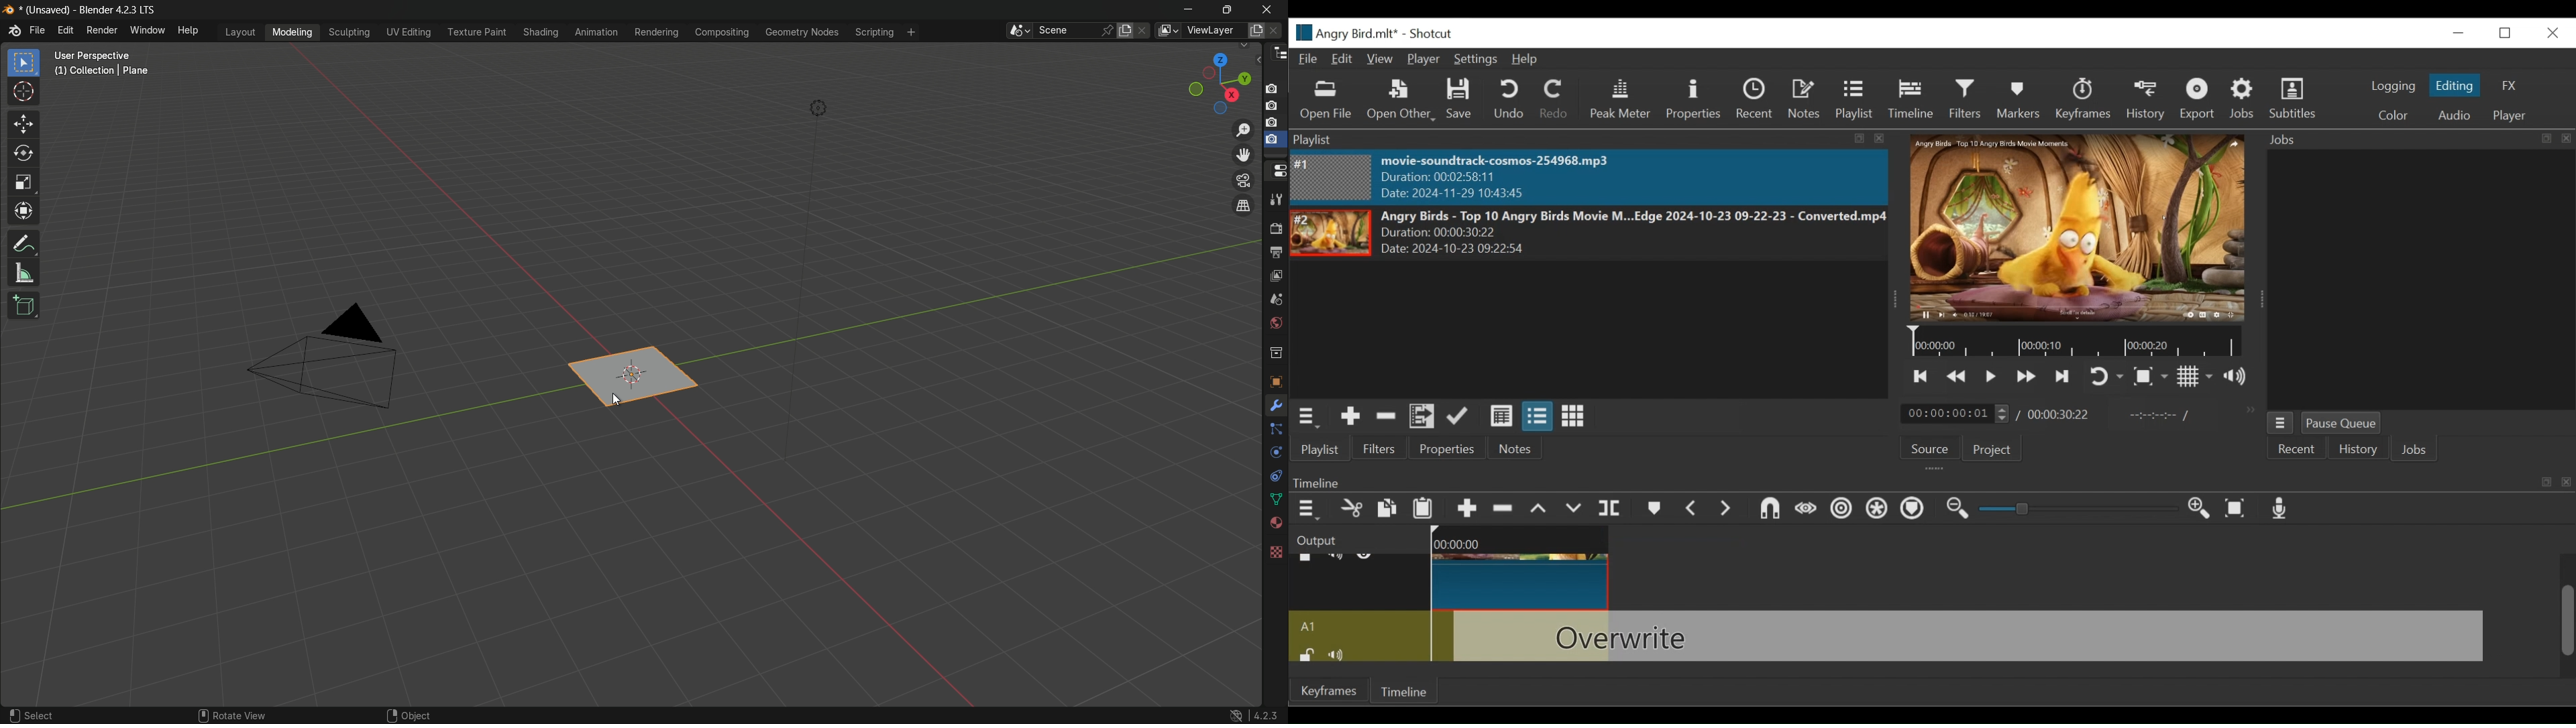  What do you see at coordinates (1878, 511) in the screenshot?
I see `Ripple all tracks` at bounding box center [1878, 511].